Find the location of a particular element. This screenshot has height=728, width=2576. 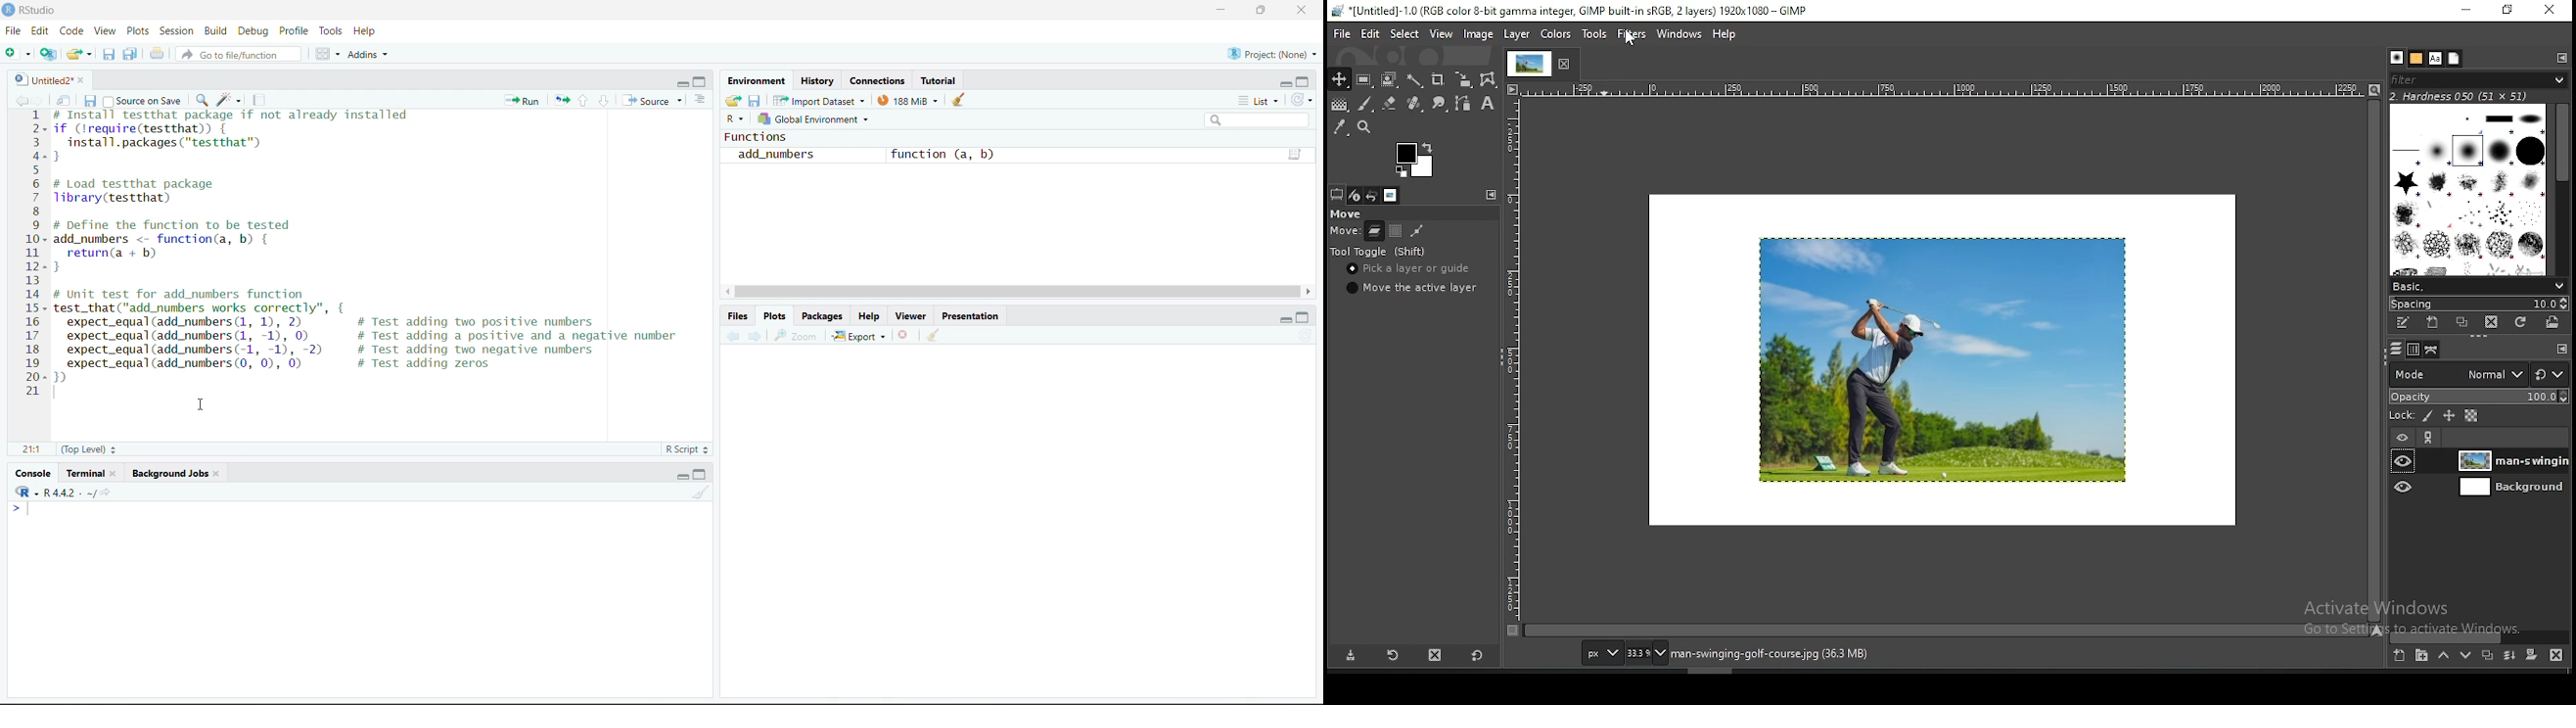

R.4.4.2  is located at coordinates (49, 491).